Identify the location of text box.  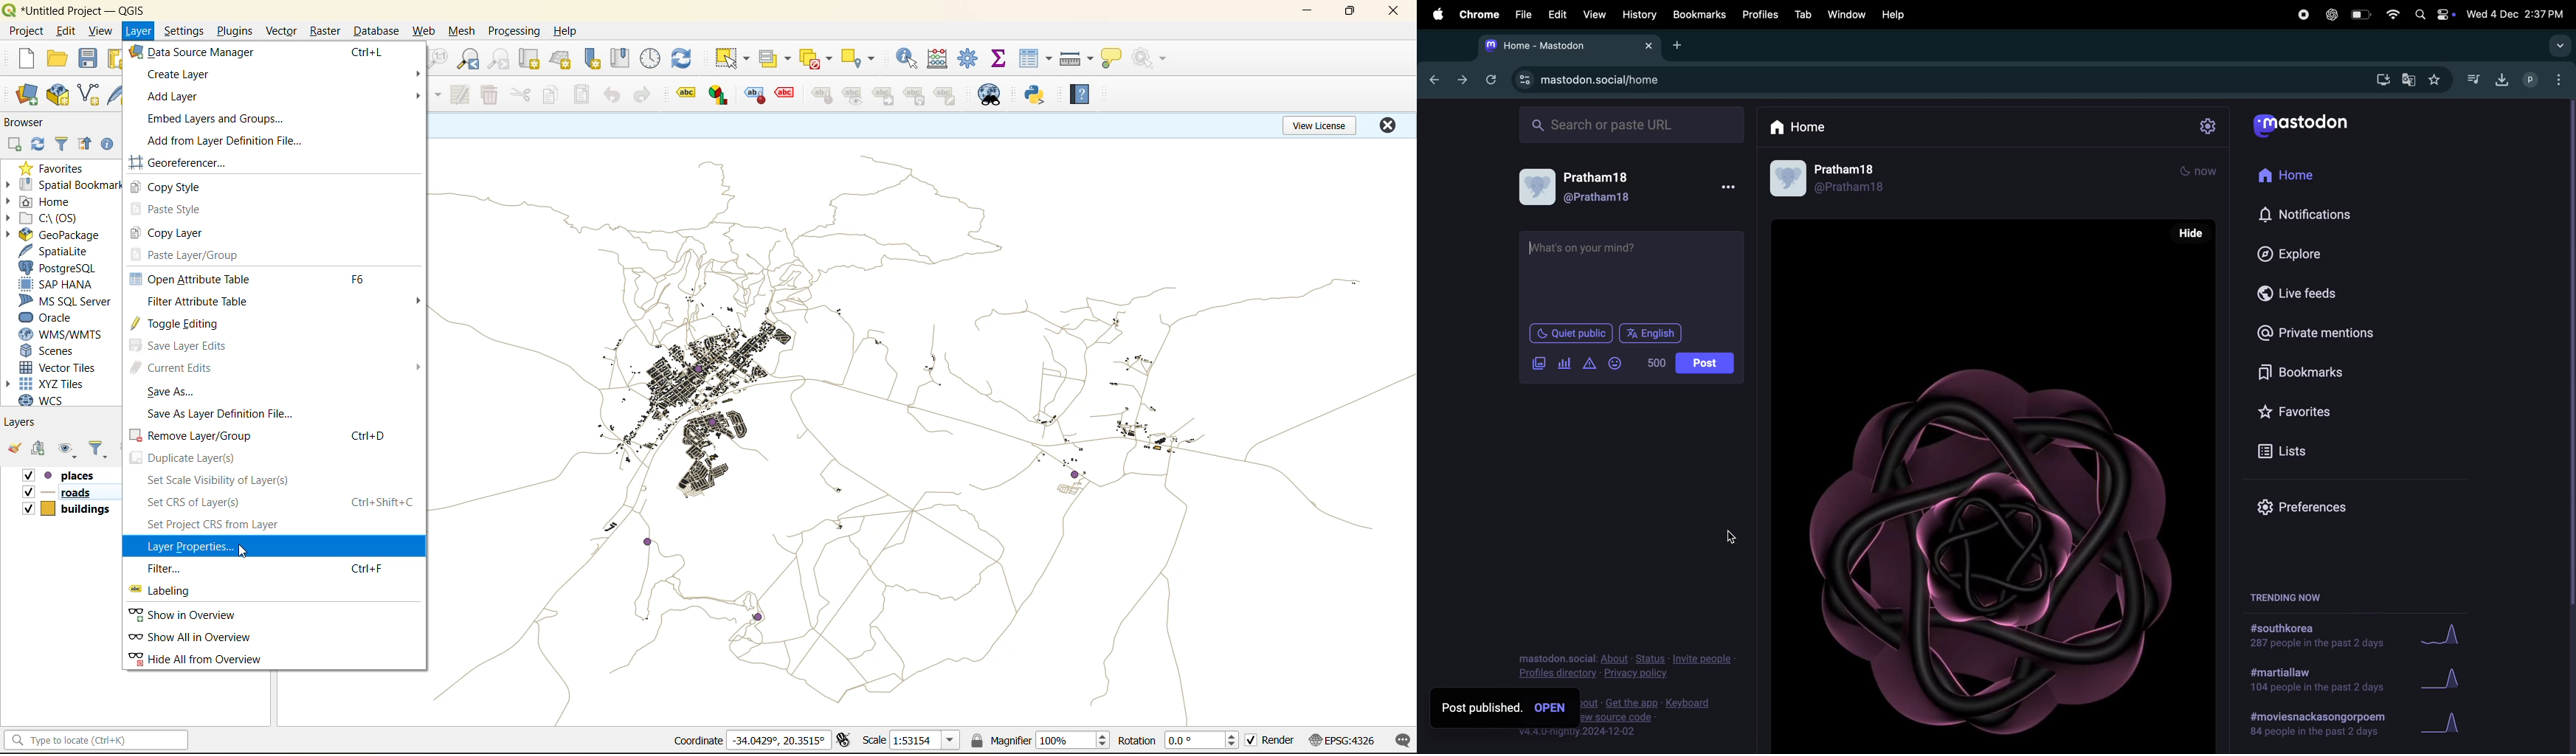
(1631, 275).